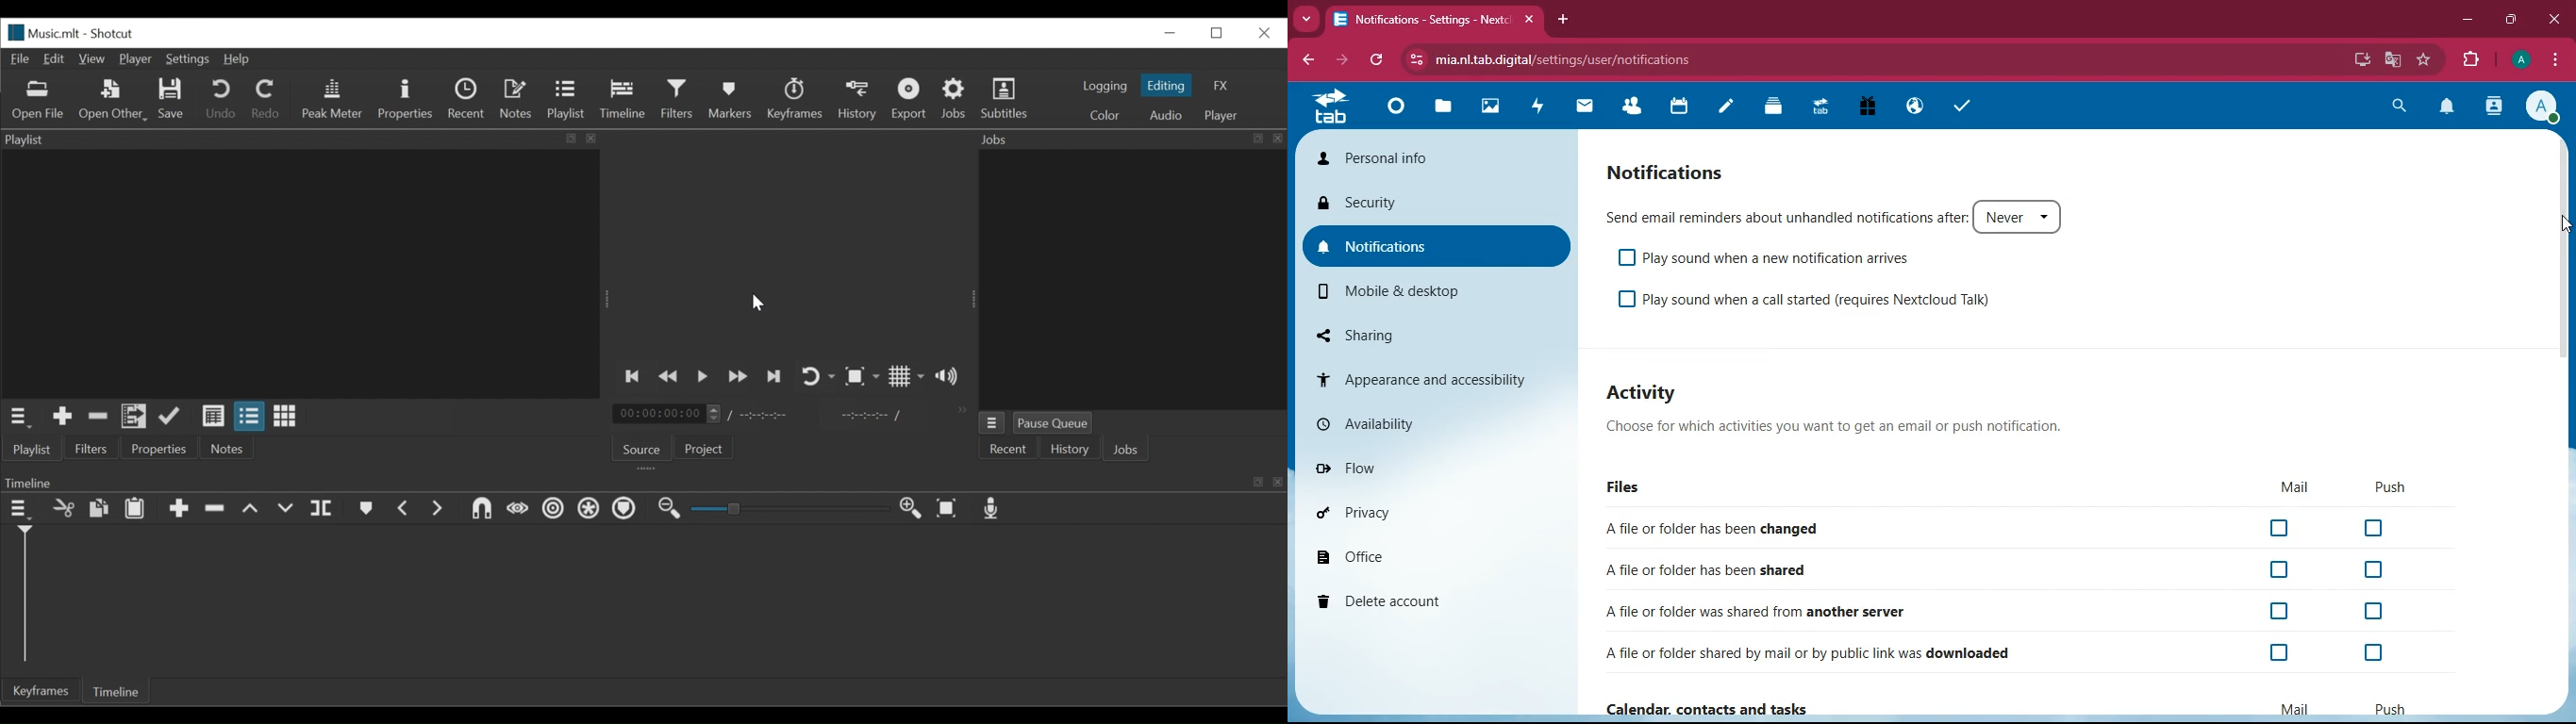 This screenshot has height=728, width=2576. Describe the element at coordinates (1538, 108) in the screenshot. I see `activity` at that location.